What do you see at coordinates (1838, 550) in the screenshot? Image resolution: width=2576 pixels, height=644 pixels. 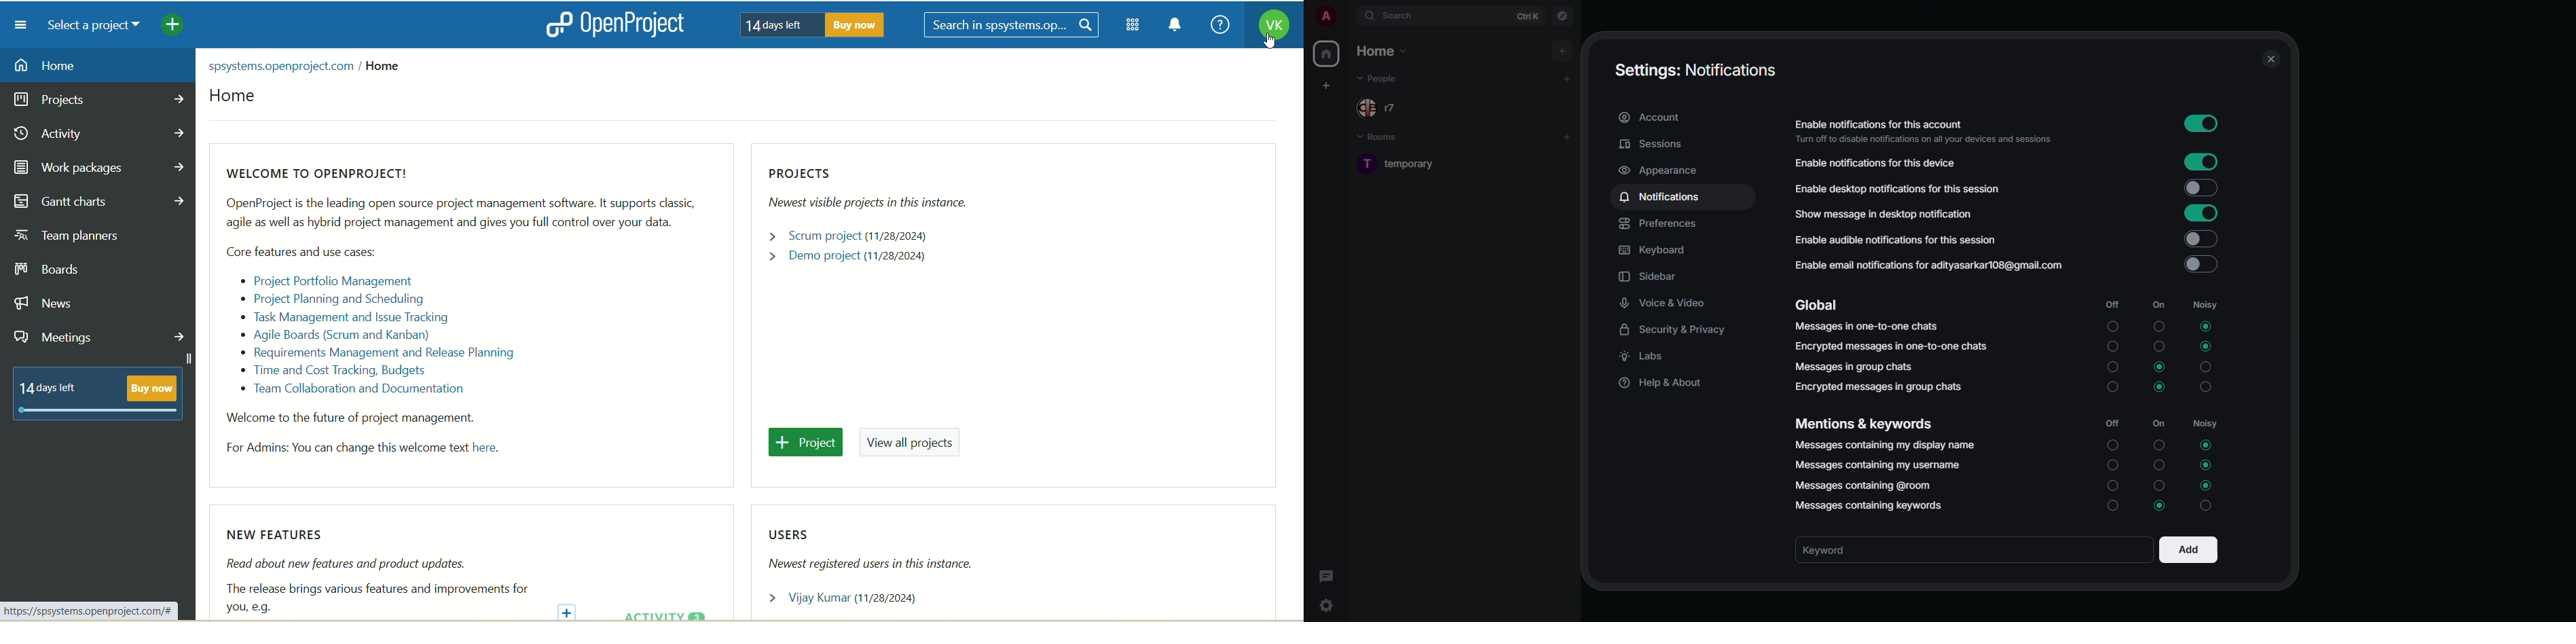 I see `keyword` at bounding box center [1838, 550].